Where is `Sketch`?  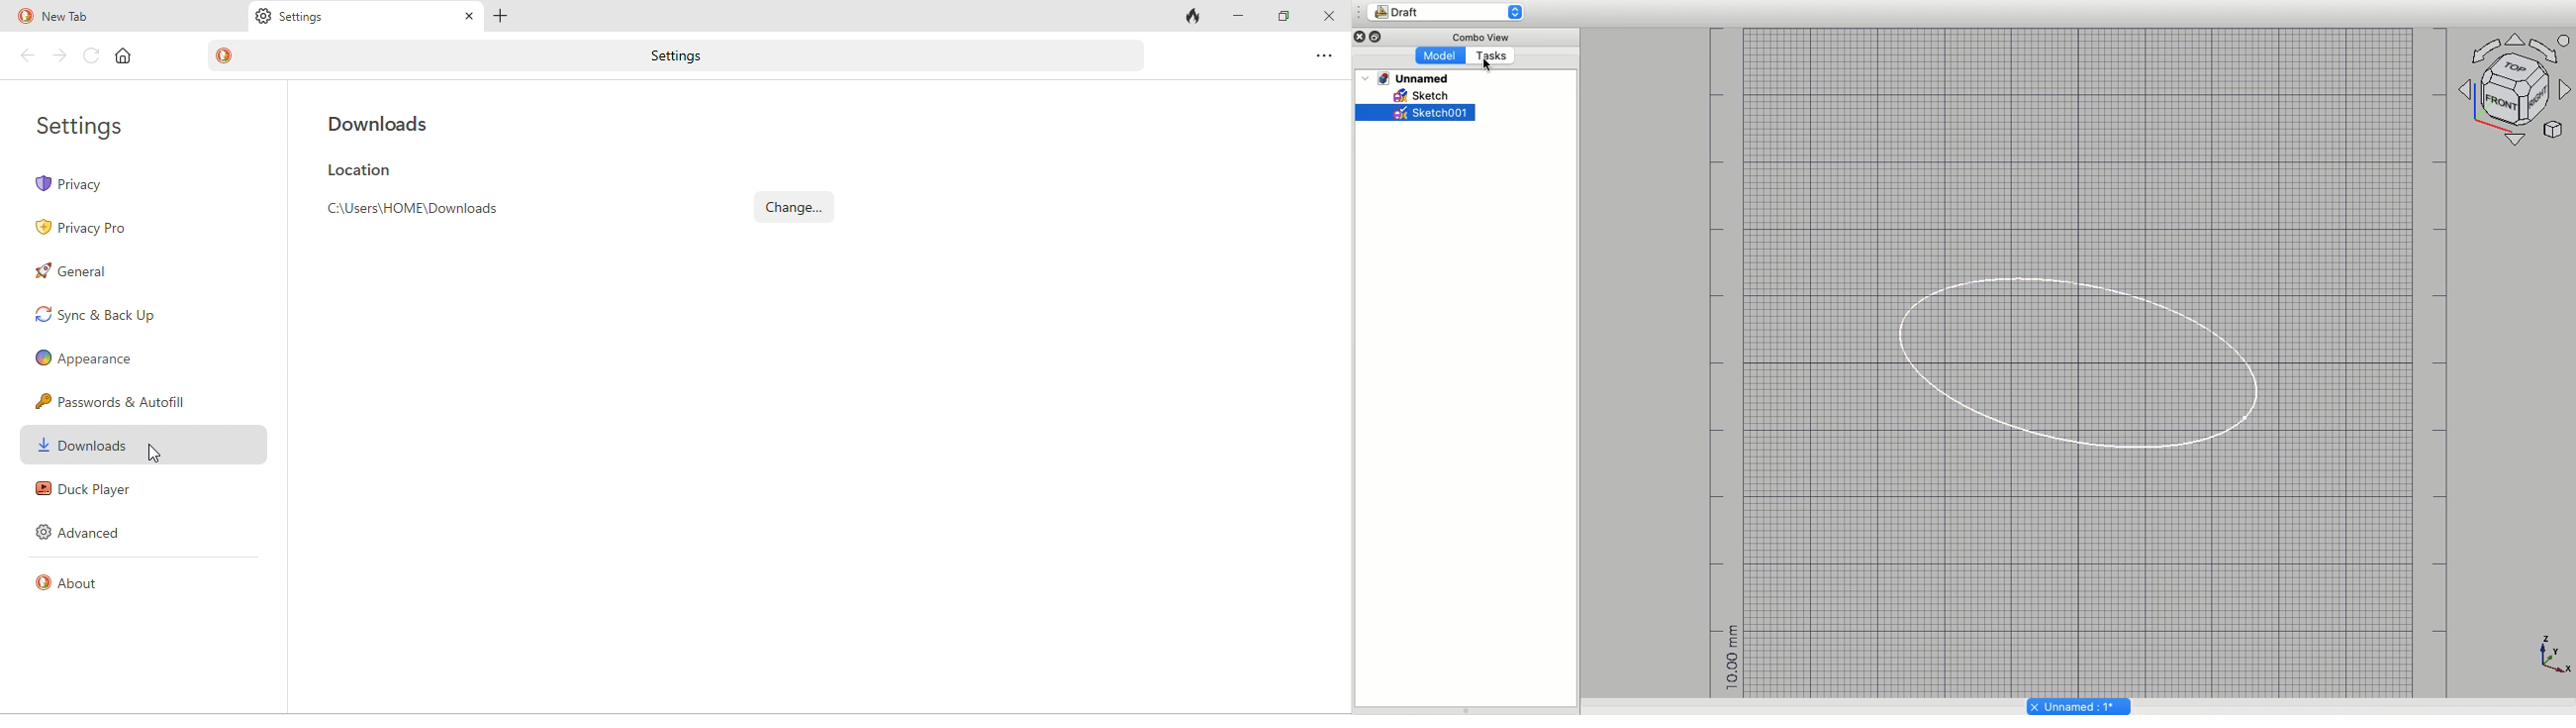
Sketch is located at coordinates (1422, 95).